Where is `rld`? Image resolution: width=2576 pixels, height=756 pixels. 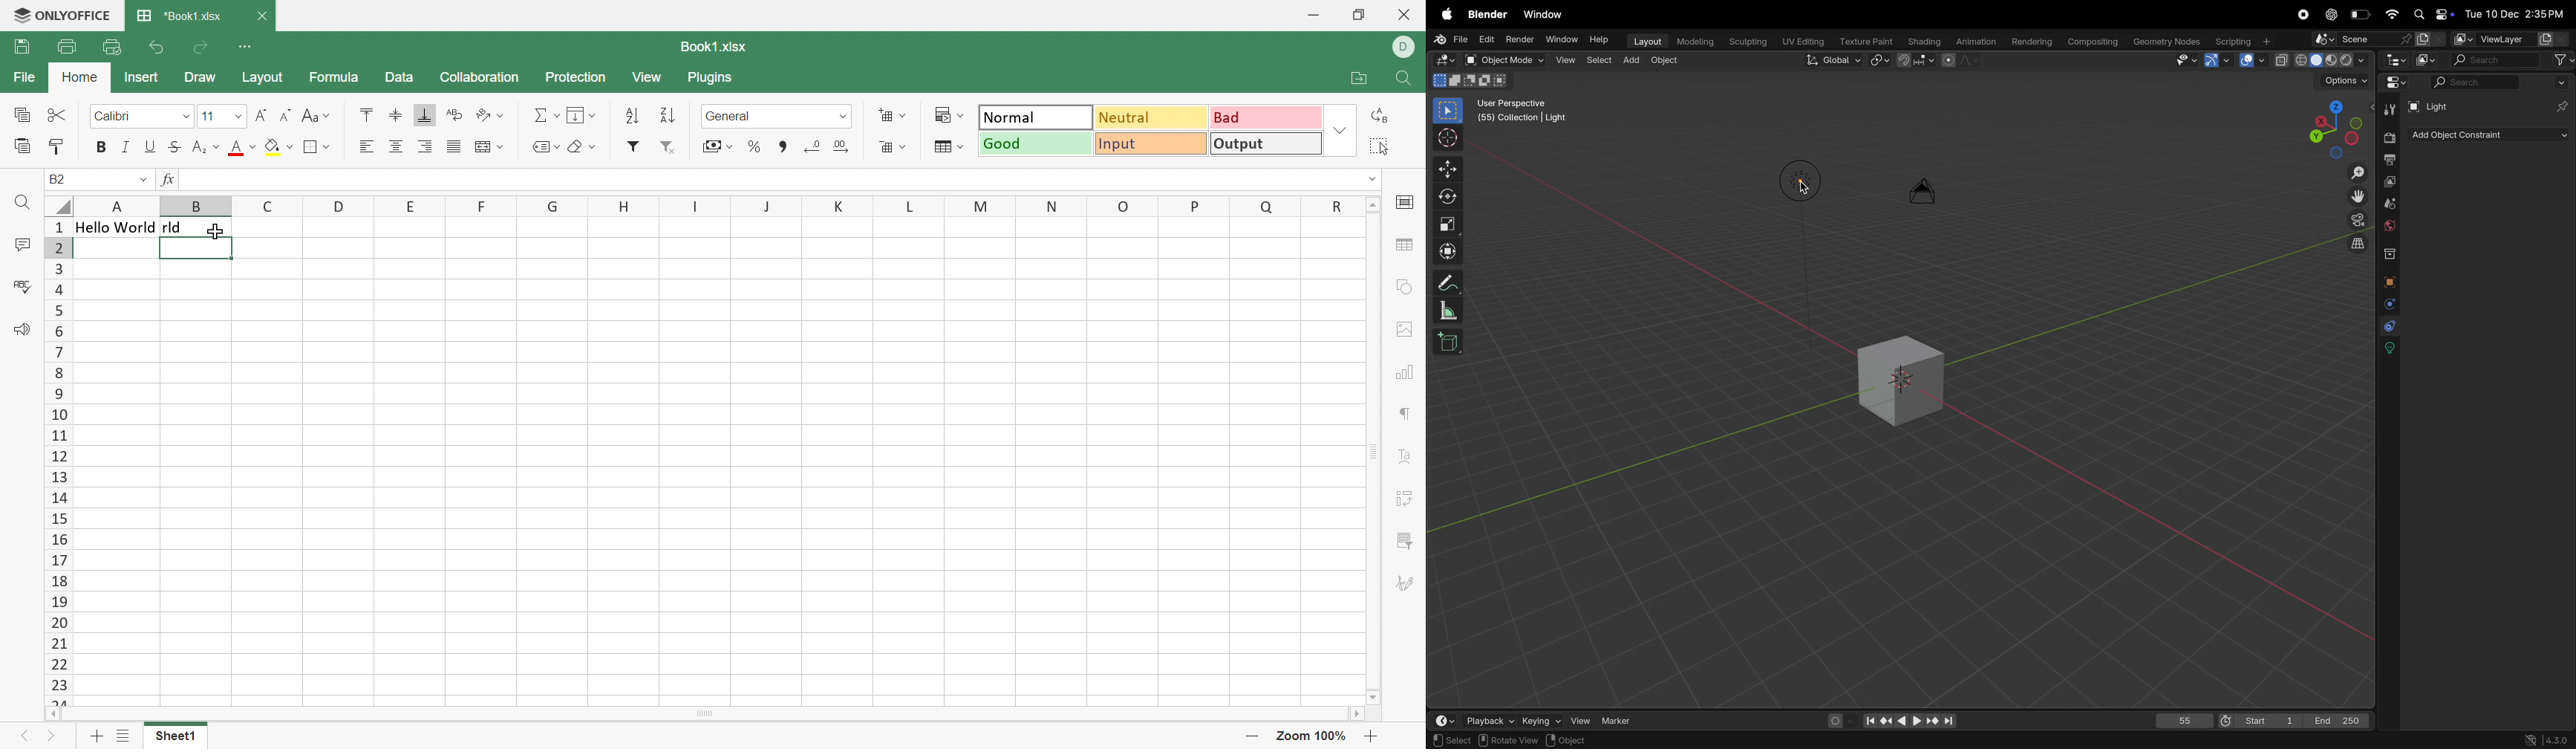
rld is located at coordinates (195, 227).